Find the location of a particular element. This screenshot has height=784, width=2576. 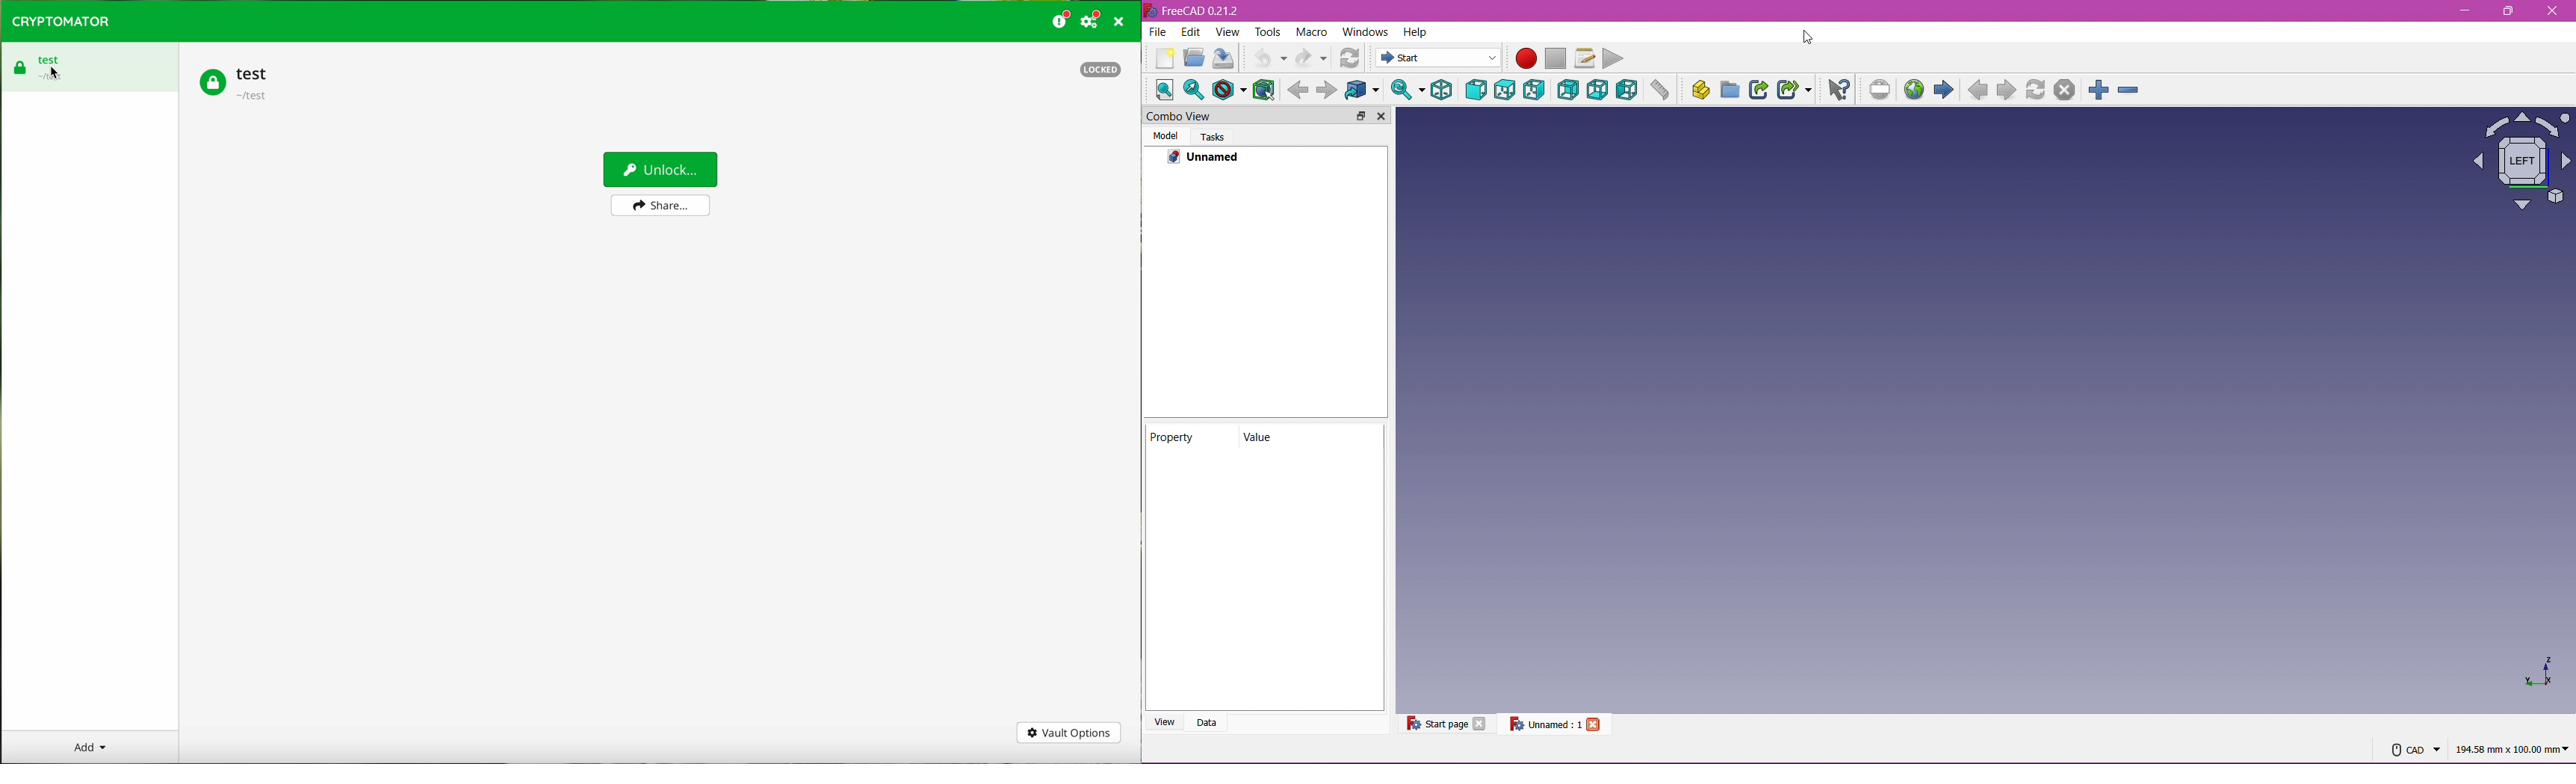

View is located at coordinates (1227, 31).